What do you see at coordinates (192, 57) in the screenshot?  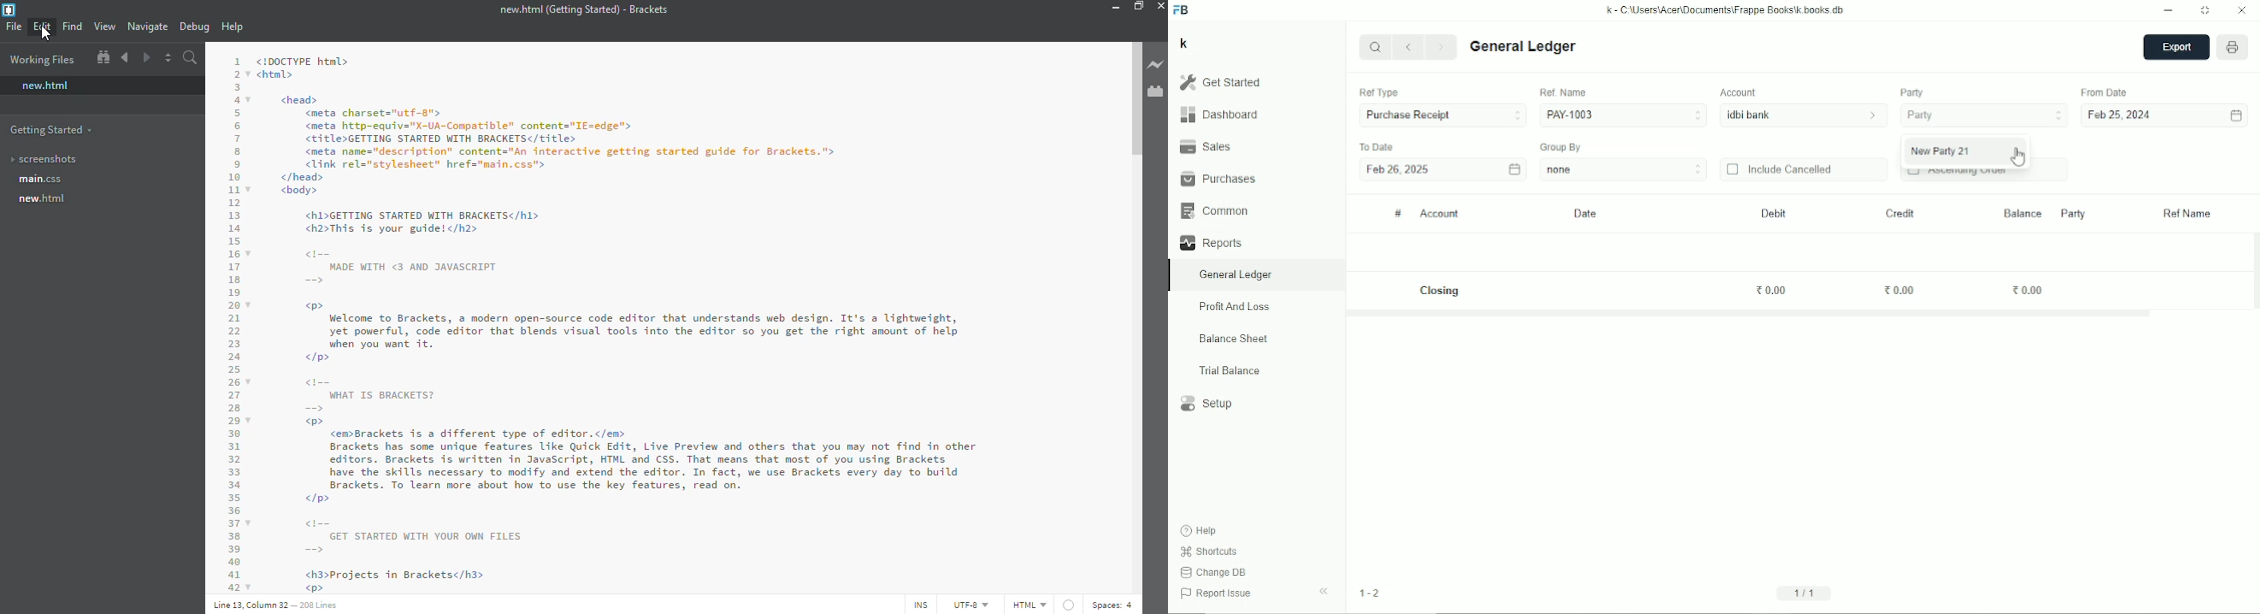 I see `search` at bounding box center [192, 57].